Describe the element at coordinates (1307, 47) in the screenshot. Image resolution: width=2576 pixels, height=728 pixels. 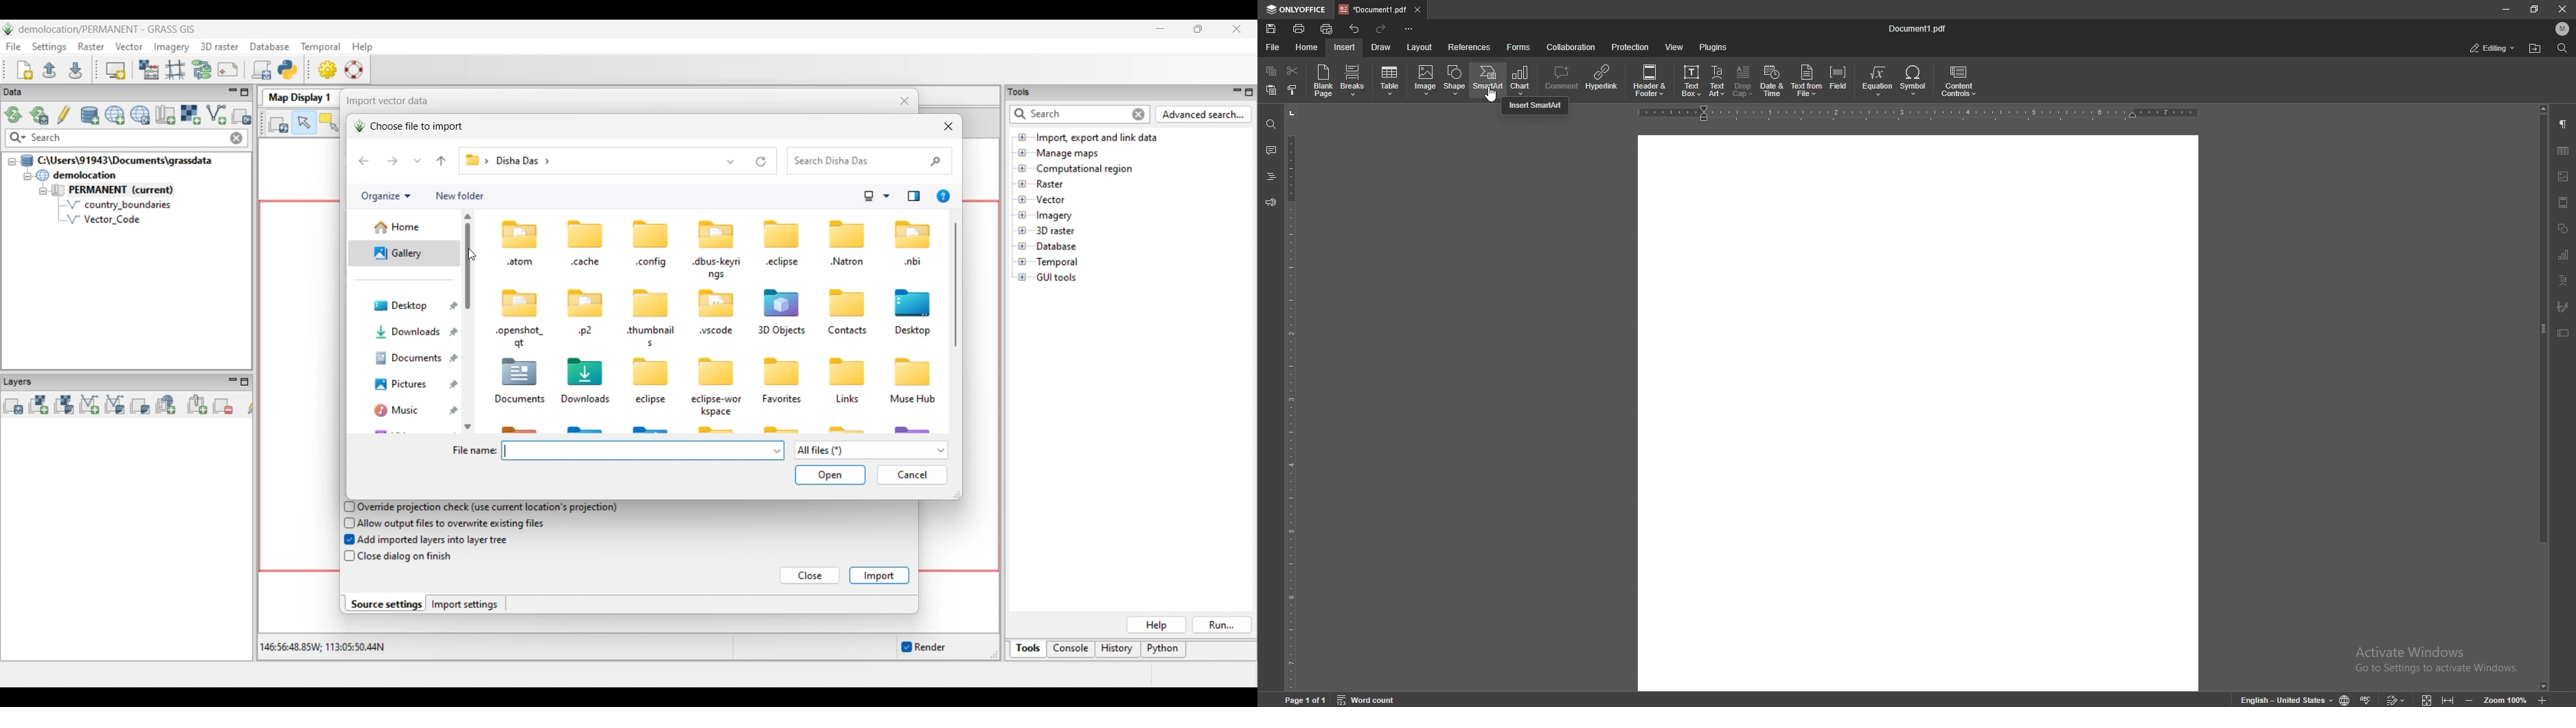
I see `home` at that location.